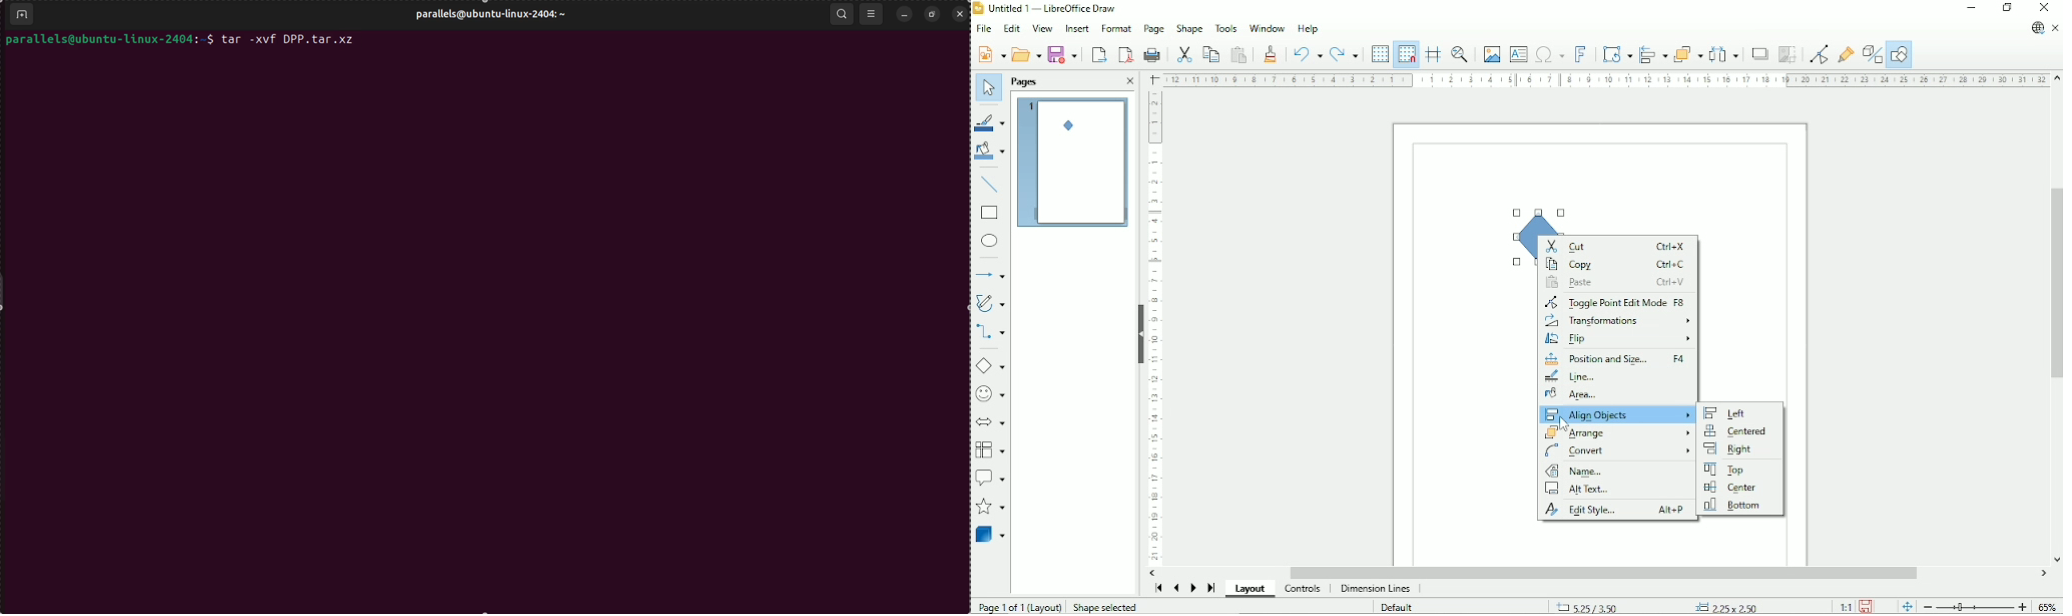 Image resolution: width=2072 pixels, height=616 pixels. What do you see at coordinates (1871, 54) in the screenshot?
I see `Toggle extrusion` at bounding box center [1871, 54].